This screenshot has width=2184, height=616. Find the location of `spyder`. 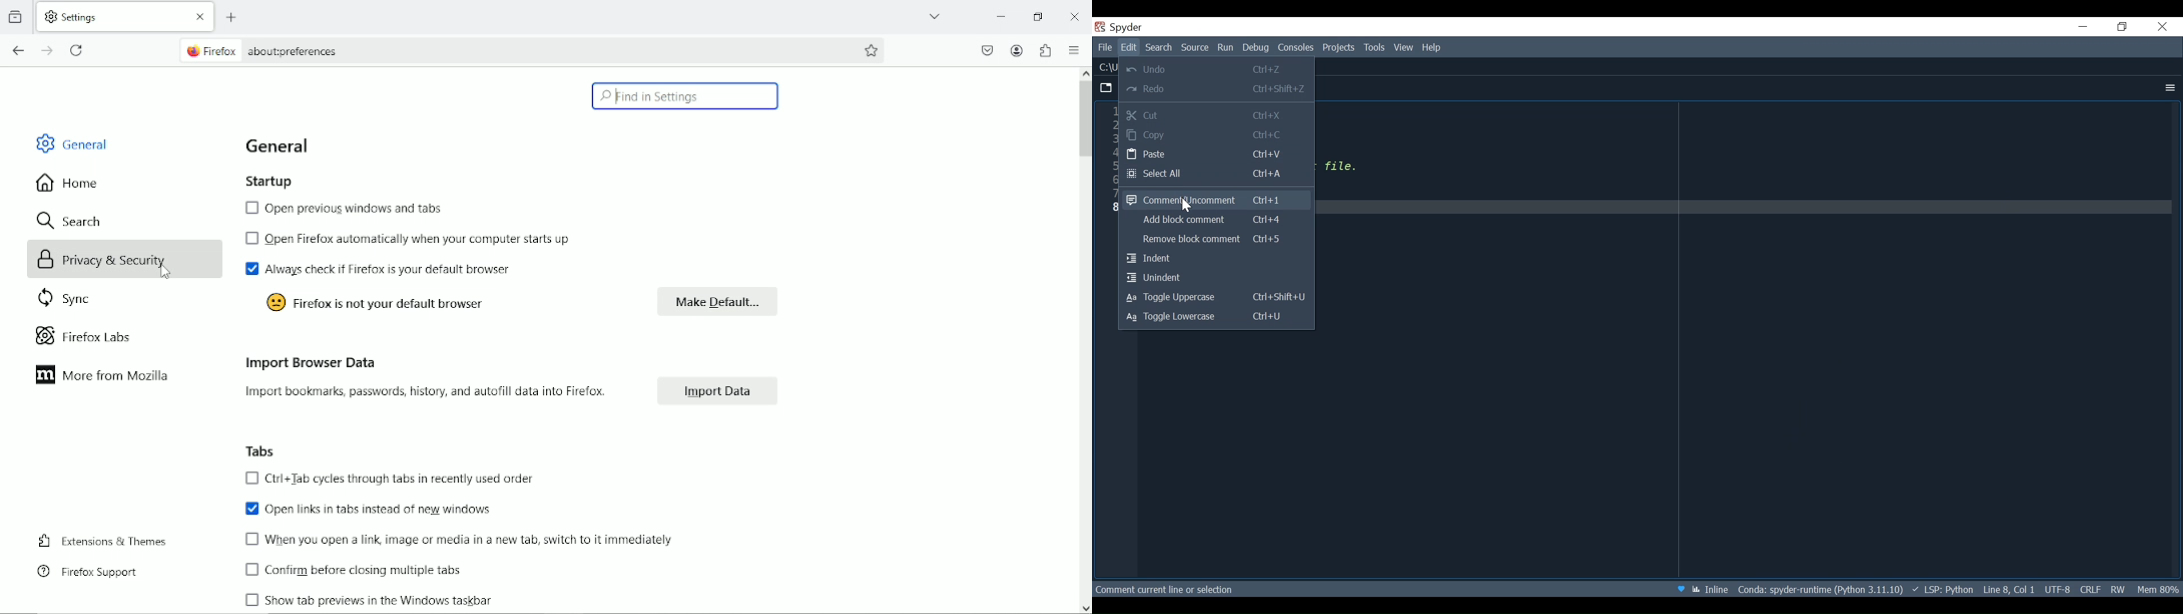

spyder is located at coordinates (1128, 28).